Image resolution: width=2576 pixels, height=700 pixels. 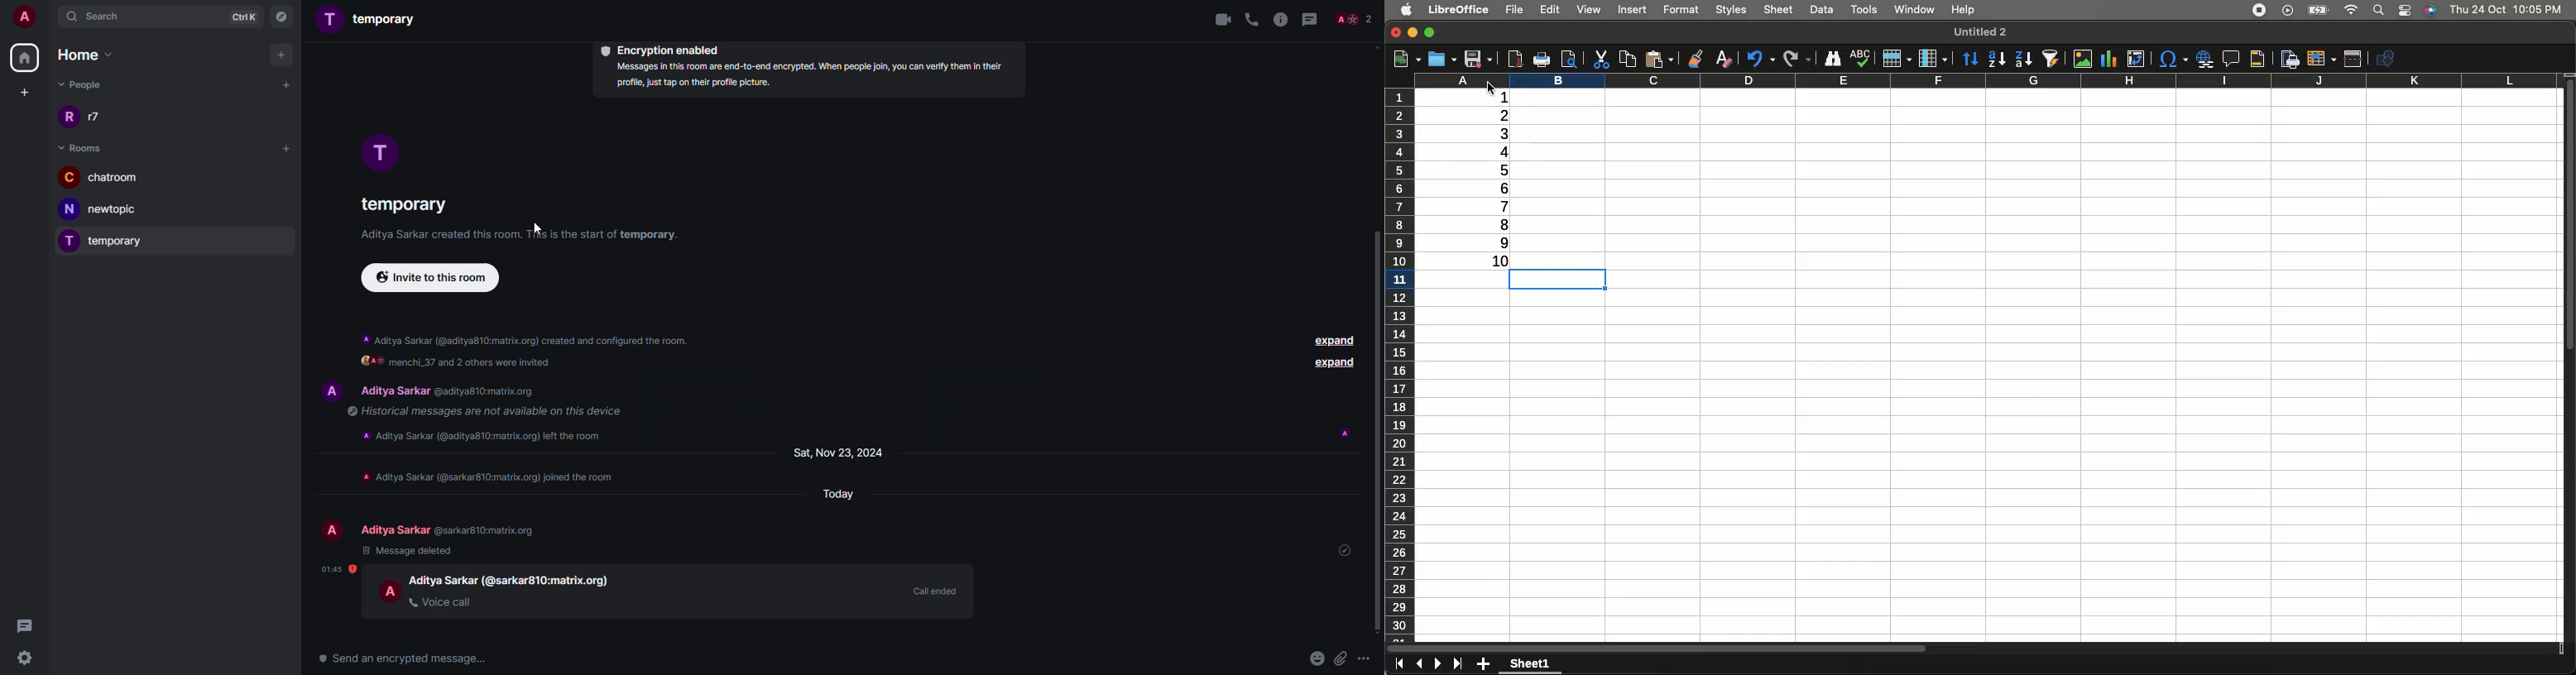 I want to click on home, so click(x=84, y=53).